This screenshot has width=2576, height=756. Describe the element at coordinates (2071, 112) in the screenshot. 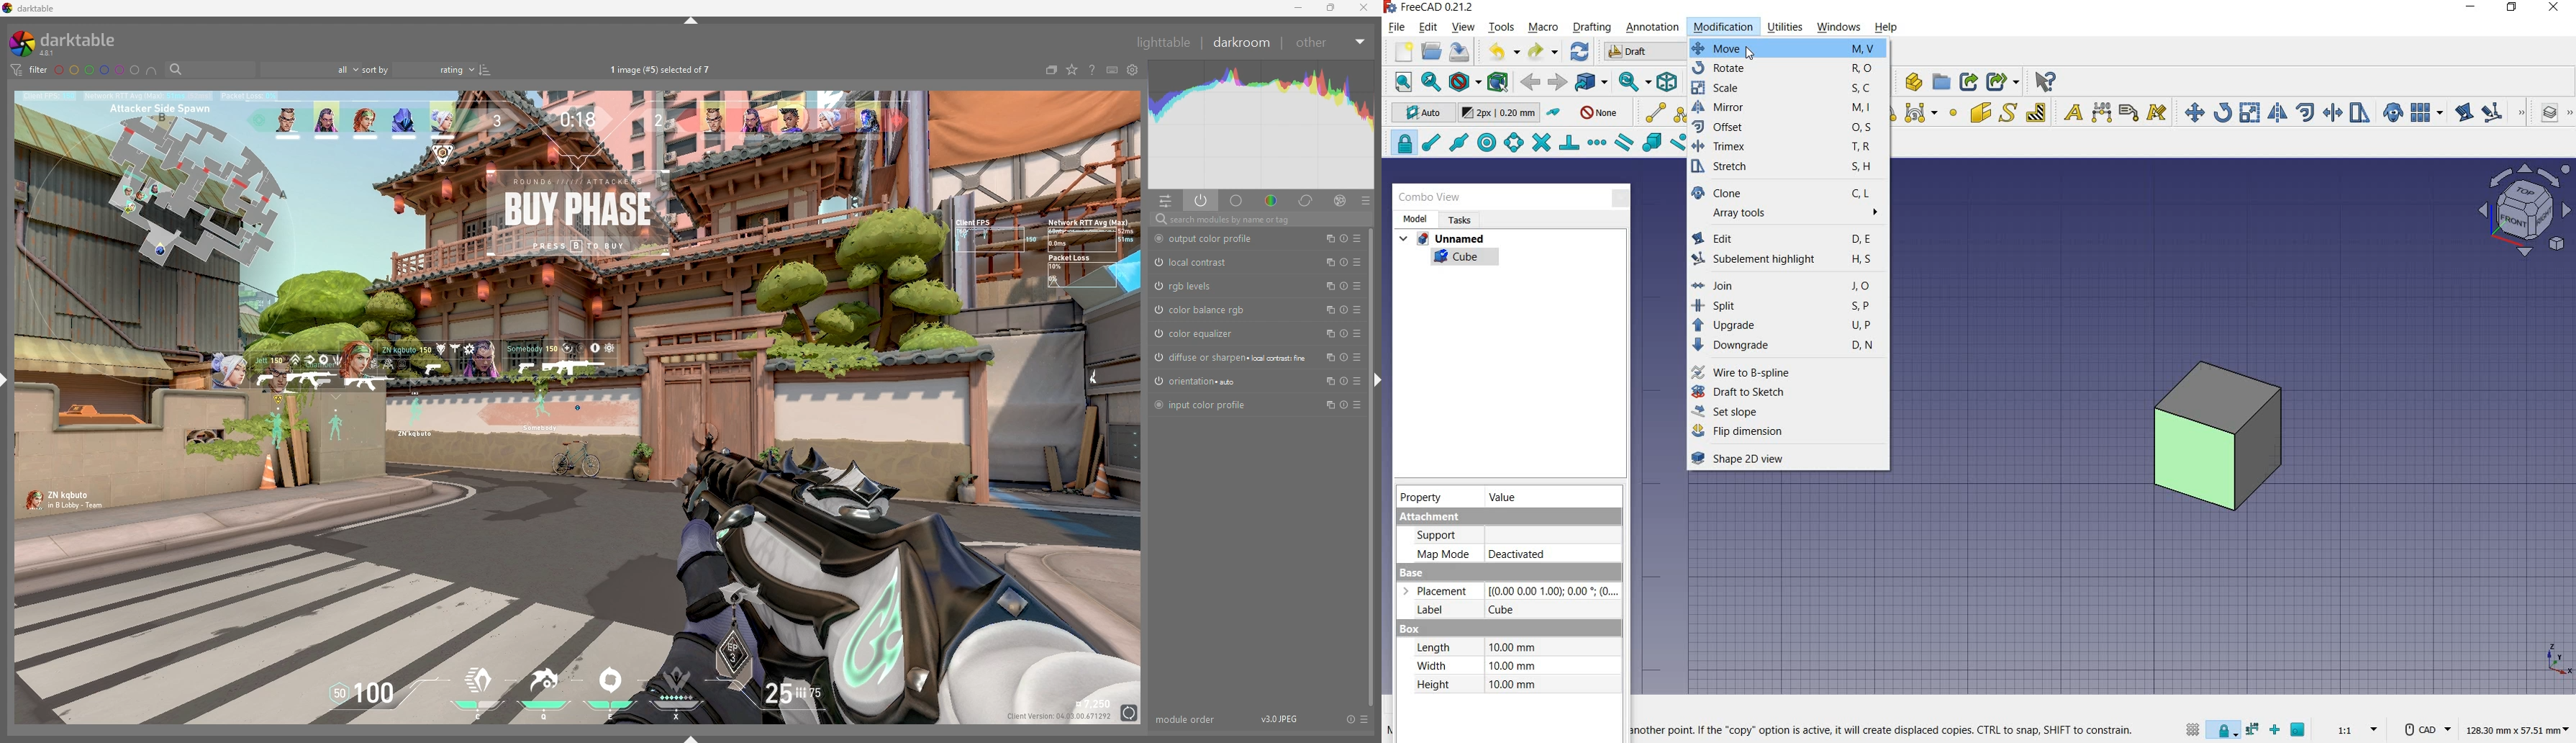

I see `text` at that location.